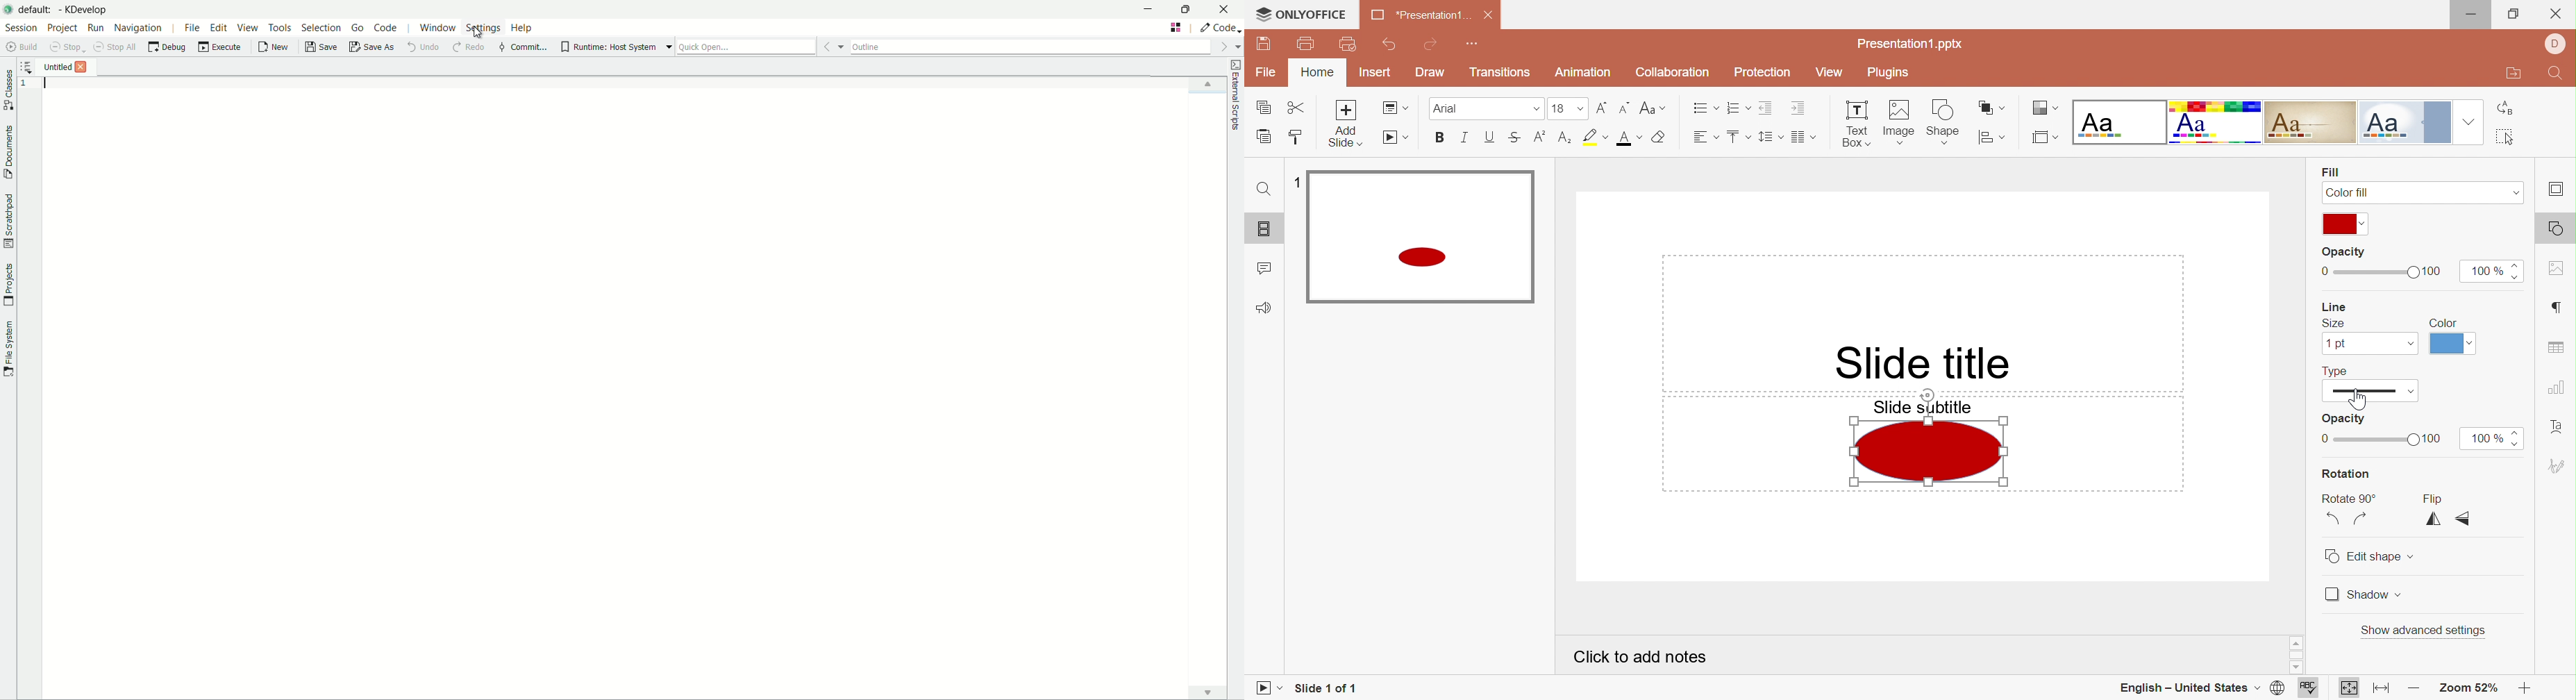 The height and width of the screenshot is (700, 2576). Describe the element at coordinates (2359, 519) in the screenshot. I see `Rotate 90° Clockwise` at that location.